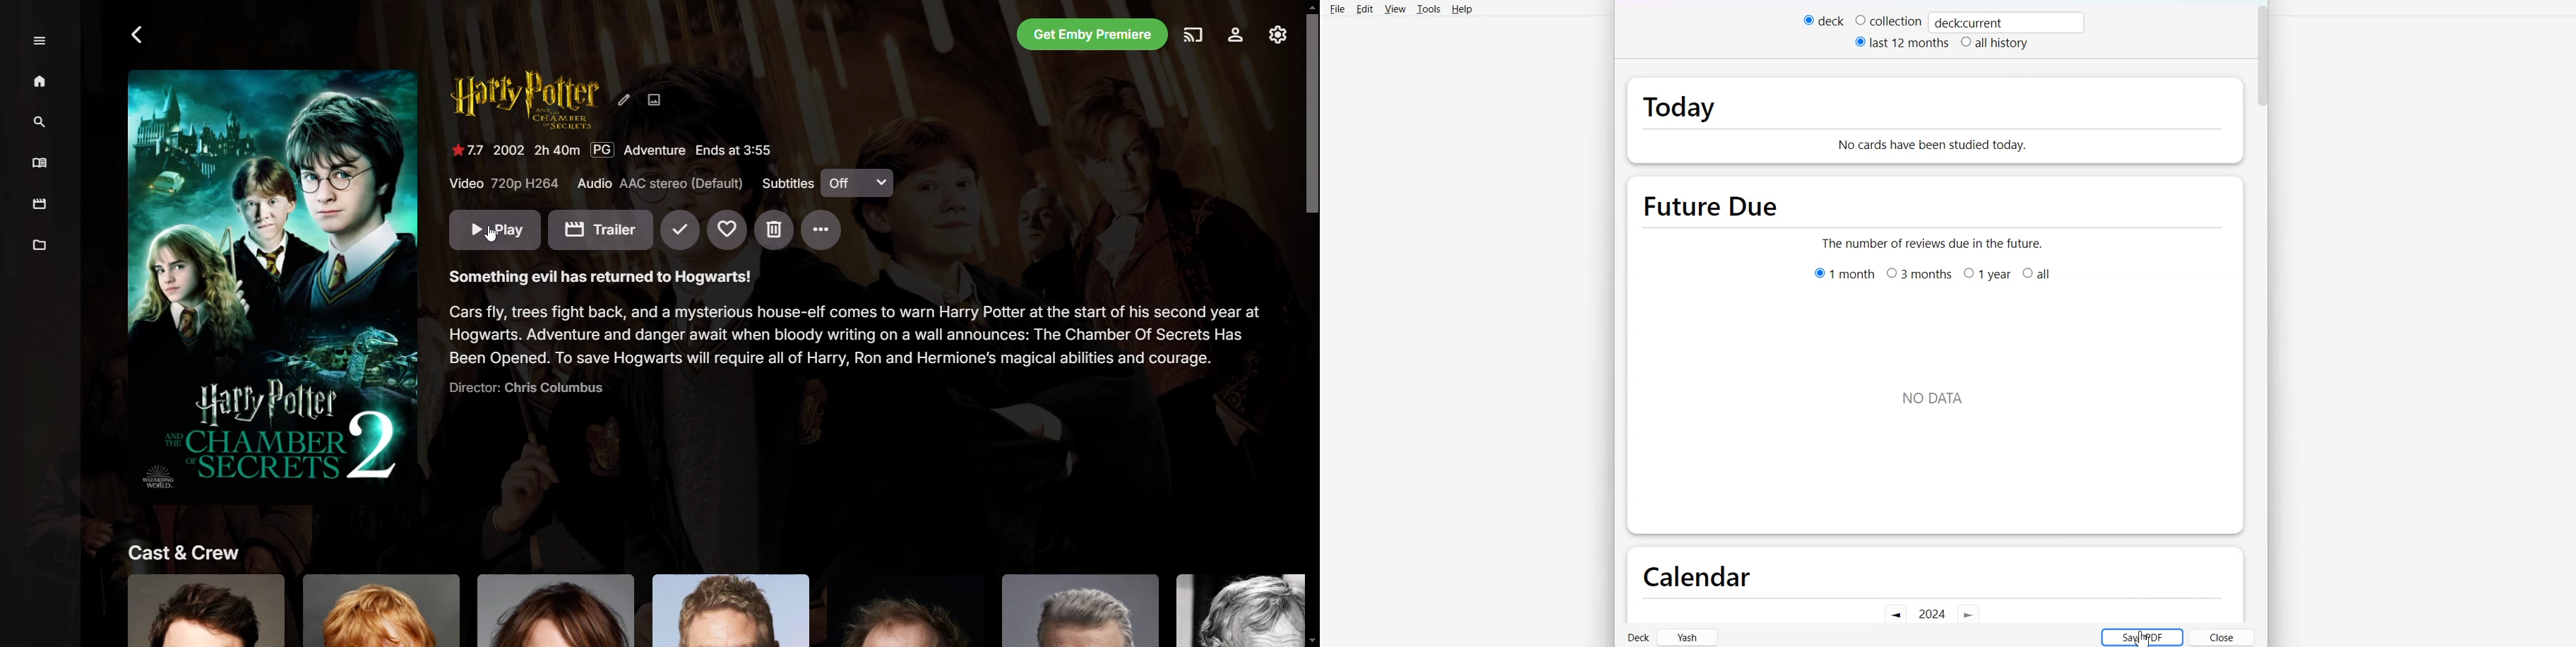 The height and width of the screenshot is (672, 2576). I want to click on Close, so click(2223, 637).